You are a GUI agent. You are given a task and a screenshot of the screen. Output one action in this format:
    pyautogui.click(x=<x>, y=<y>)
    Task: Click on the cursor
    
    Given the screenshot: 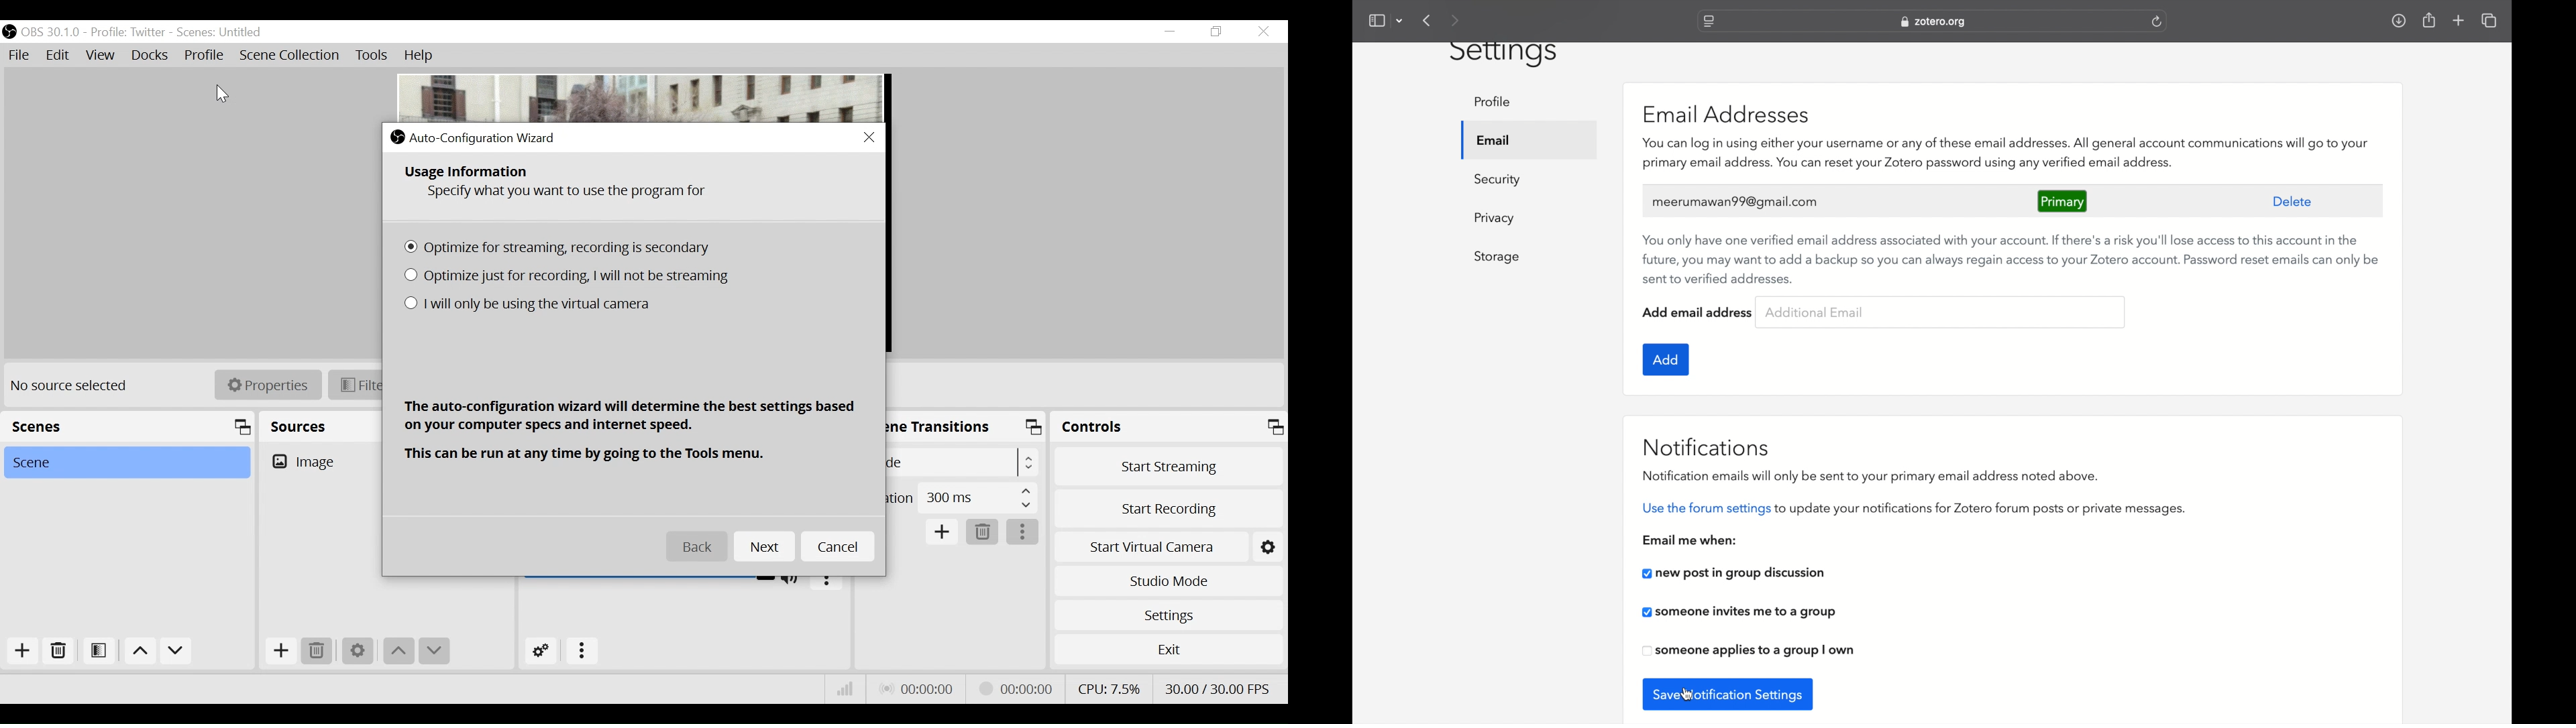 What is the action you would take?
    pyautogui.click(x=1687, y=694)
    